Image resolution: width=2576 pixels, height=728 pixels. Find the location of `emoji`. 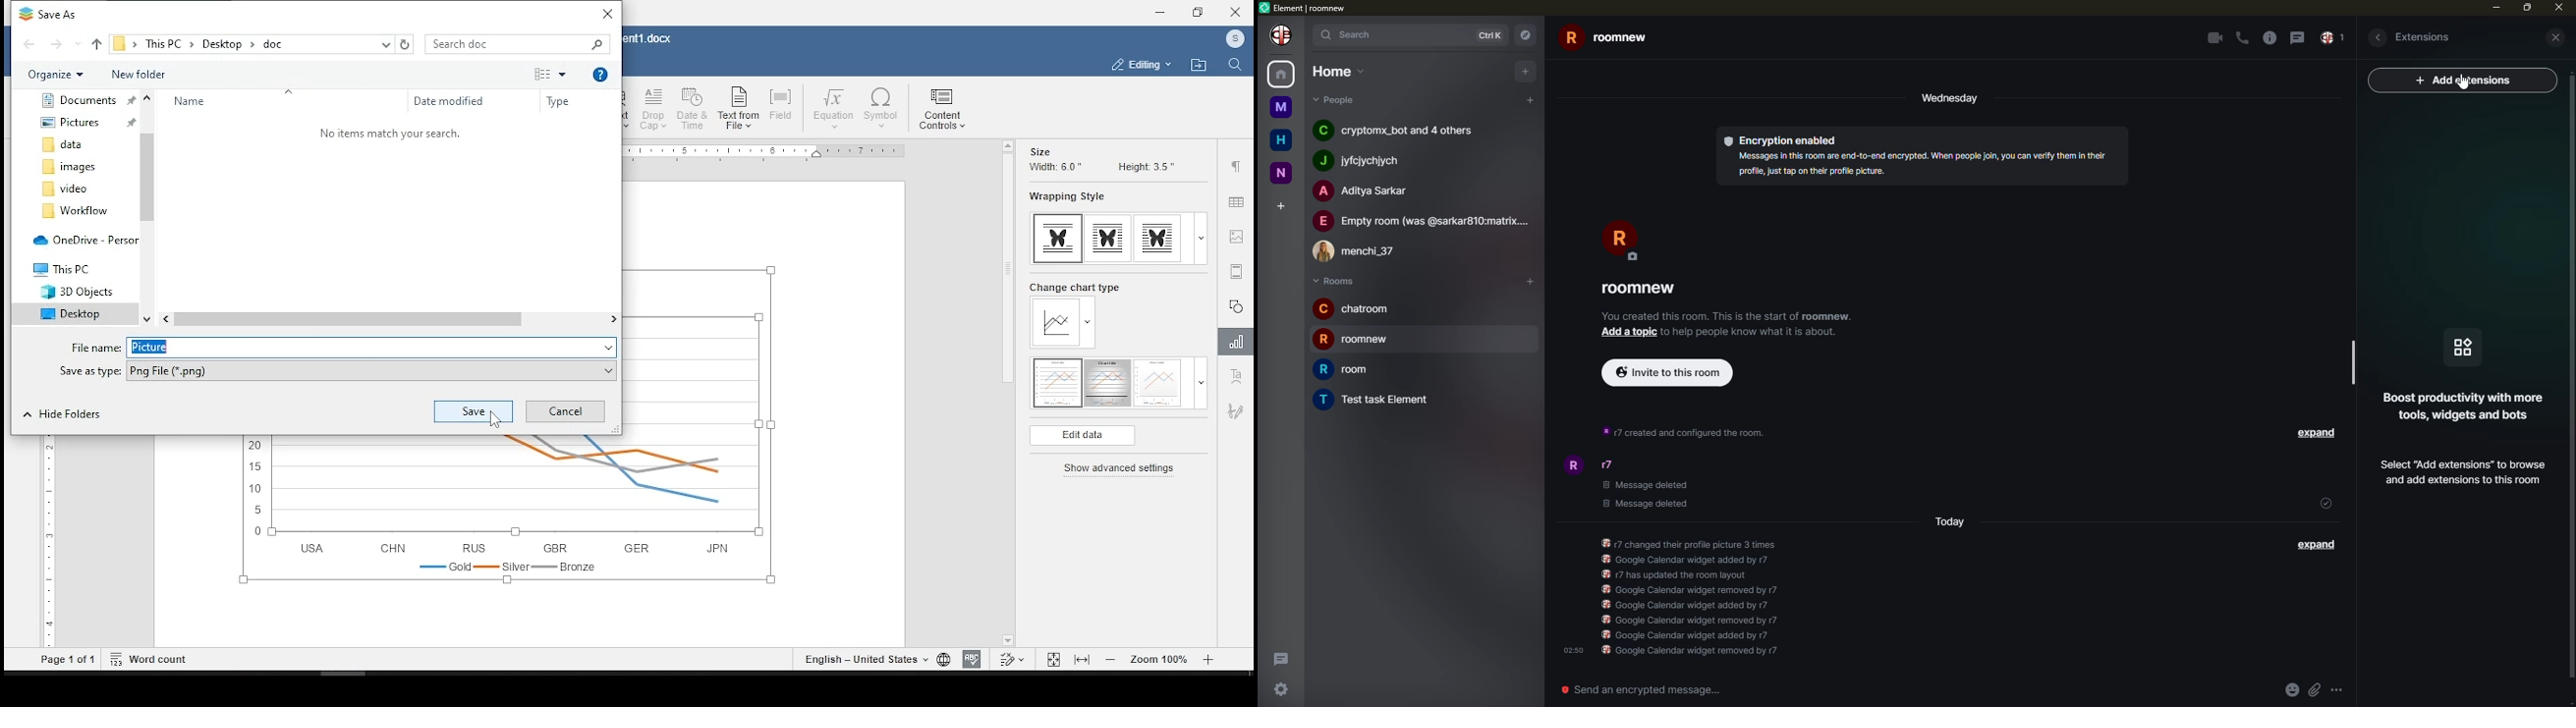

emoji is located at coordinates (2291, 689).